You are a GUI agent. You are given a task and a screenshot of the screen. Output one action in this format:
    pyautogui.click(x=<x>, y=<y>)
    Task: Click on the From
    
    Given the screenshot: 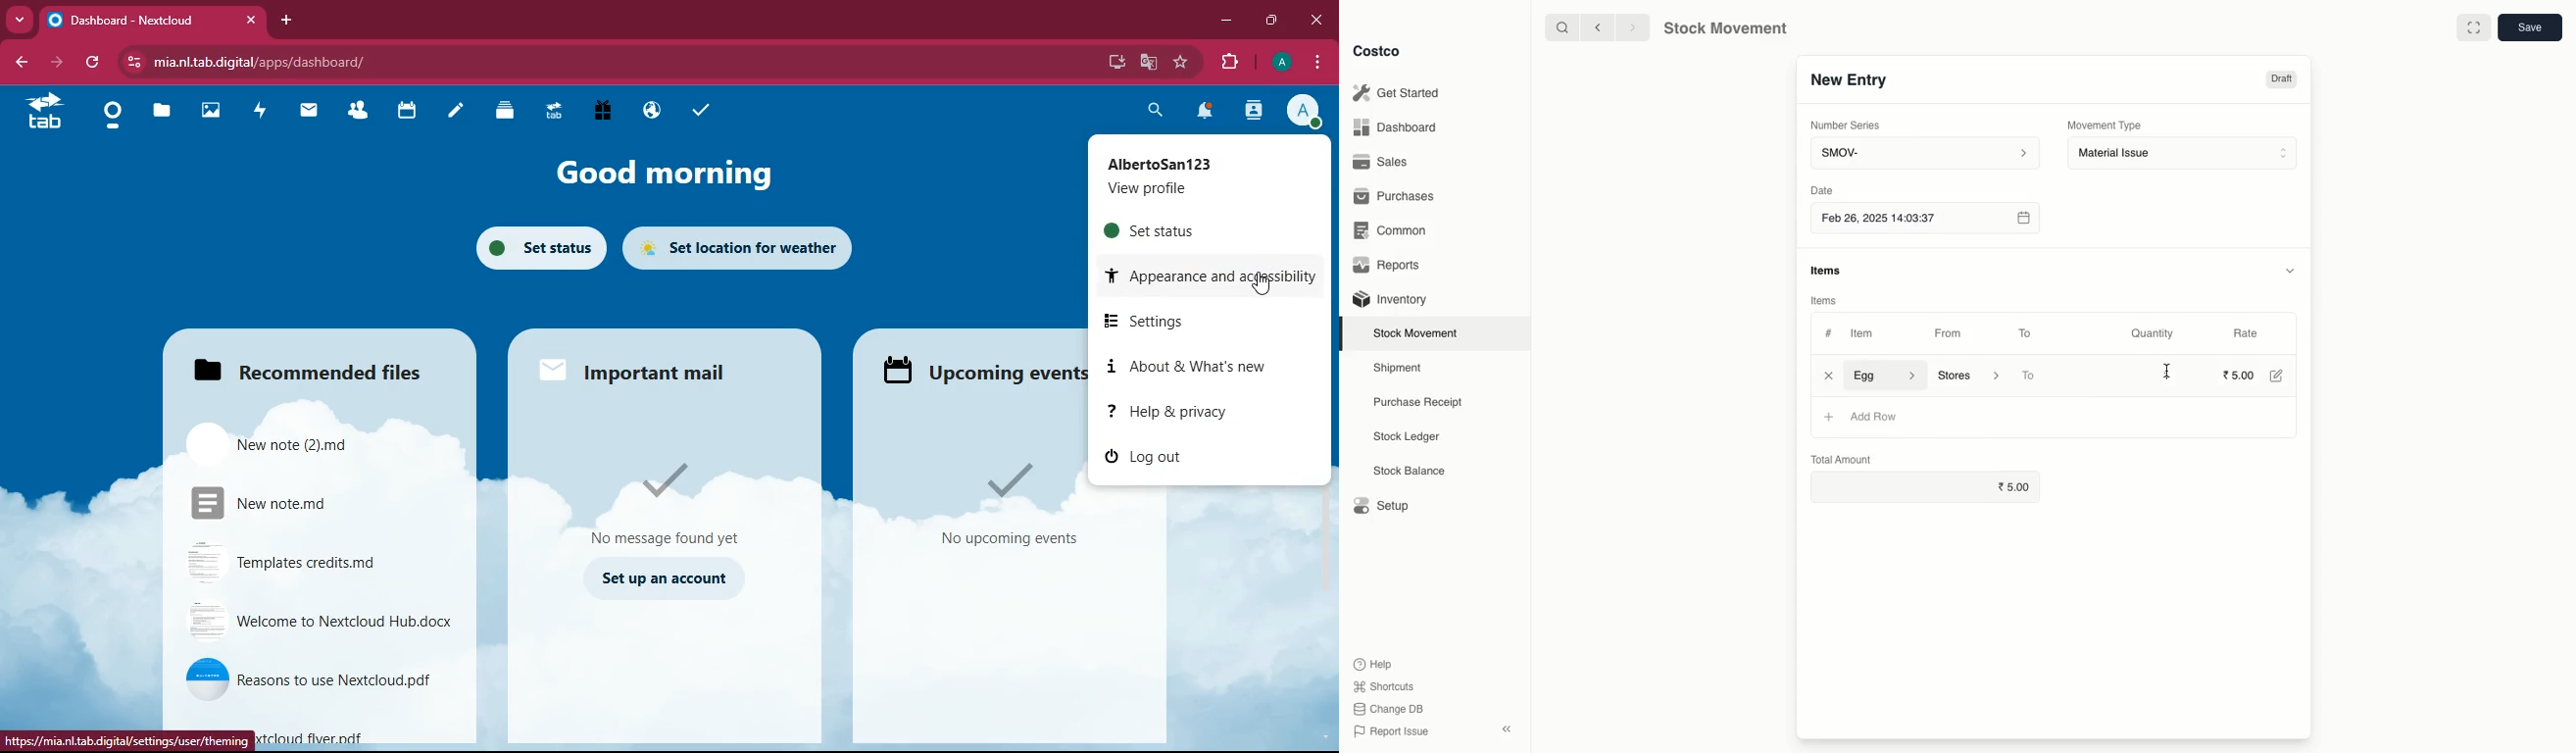 What is the action you would take?
    pyautogui.click(x=1954, y=336)
    